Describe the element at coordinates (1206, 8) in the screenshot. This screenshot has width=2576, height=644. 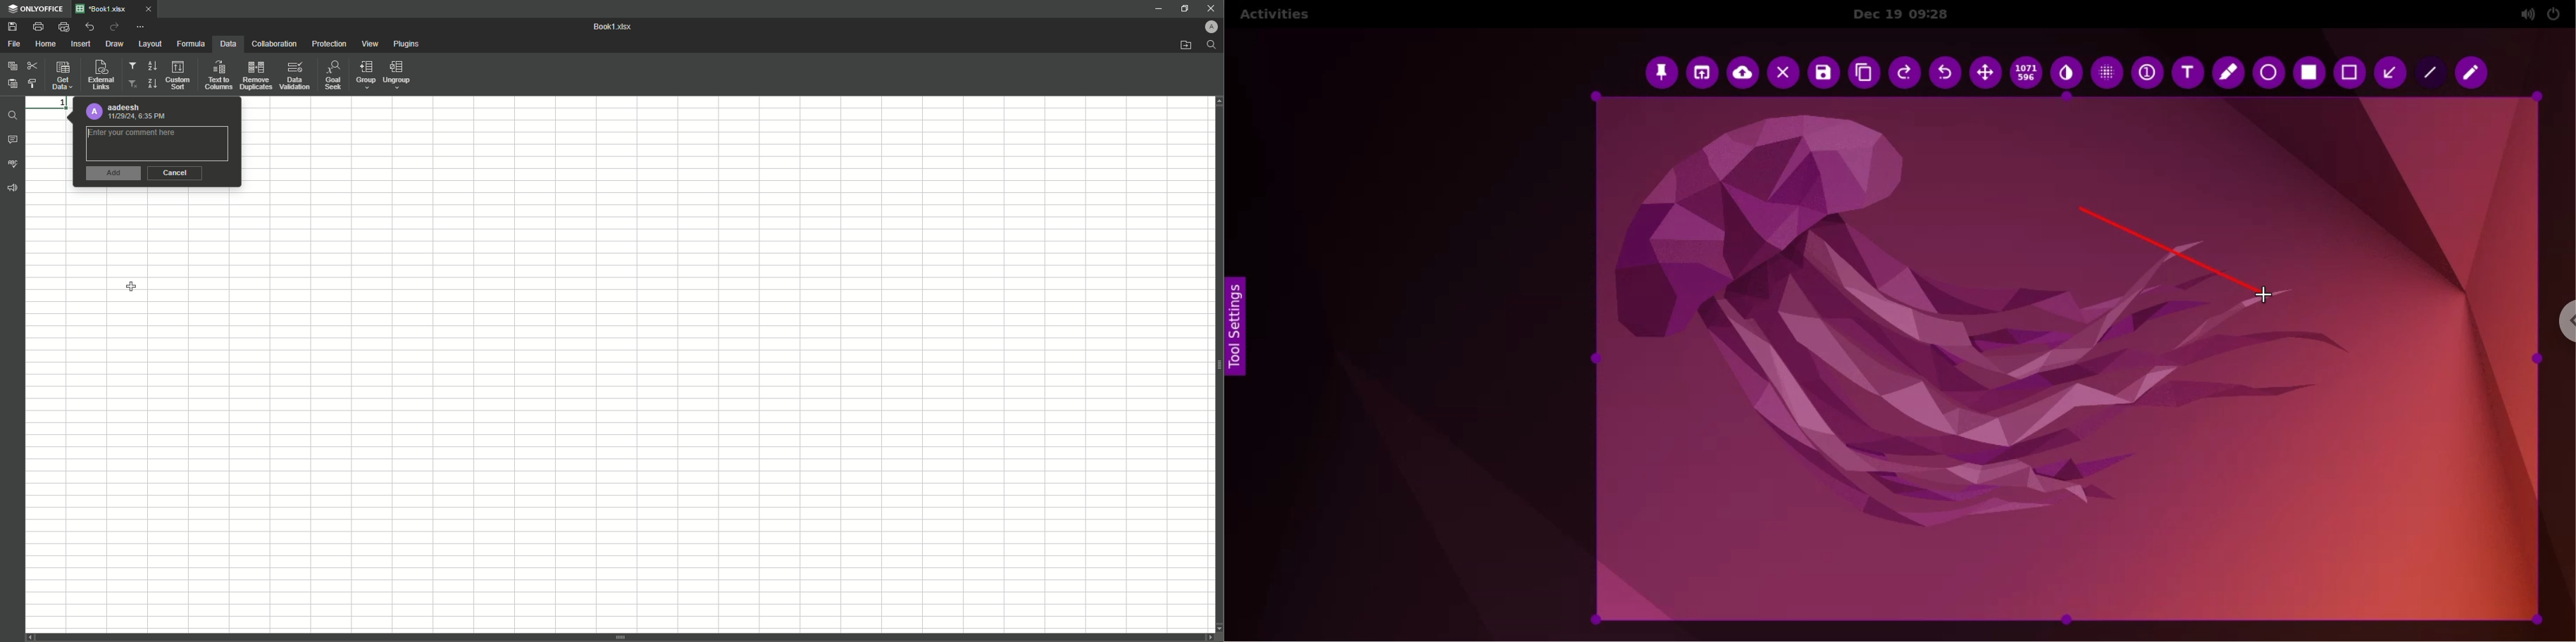
I see `Close` at that location.